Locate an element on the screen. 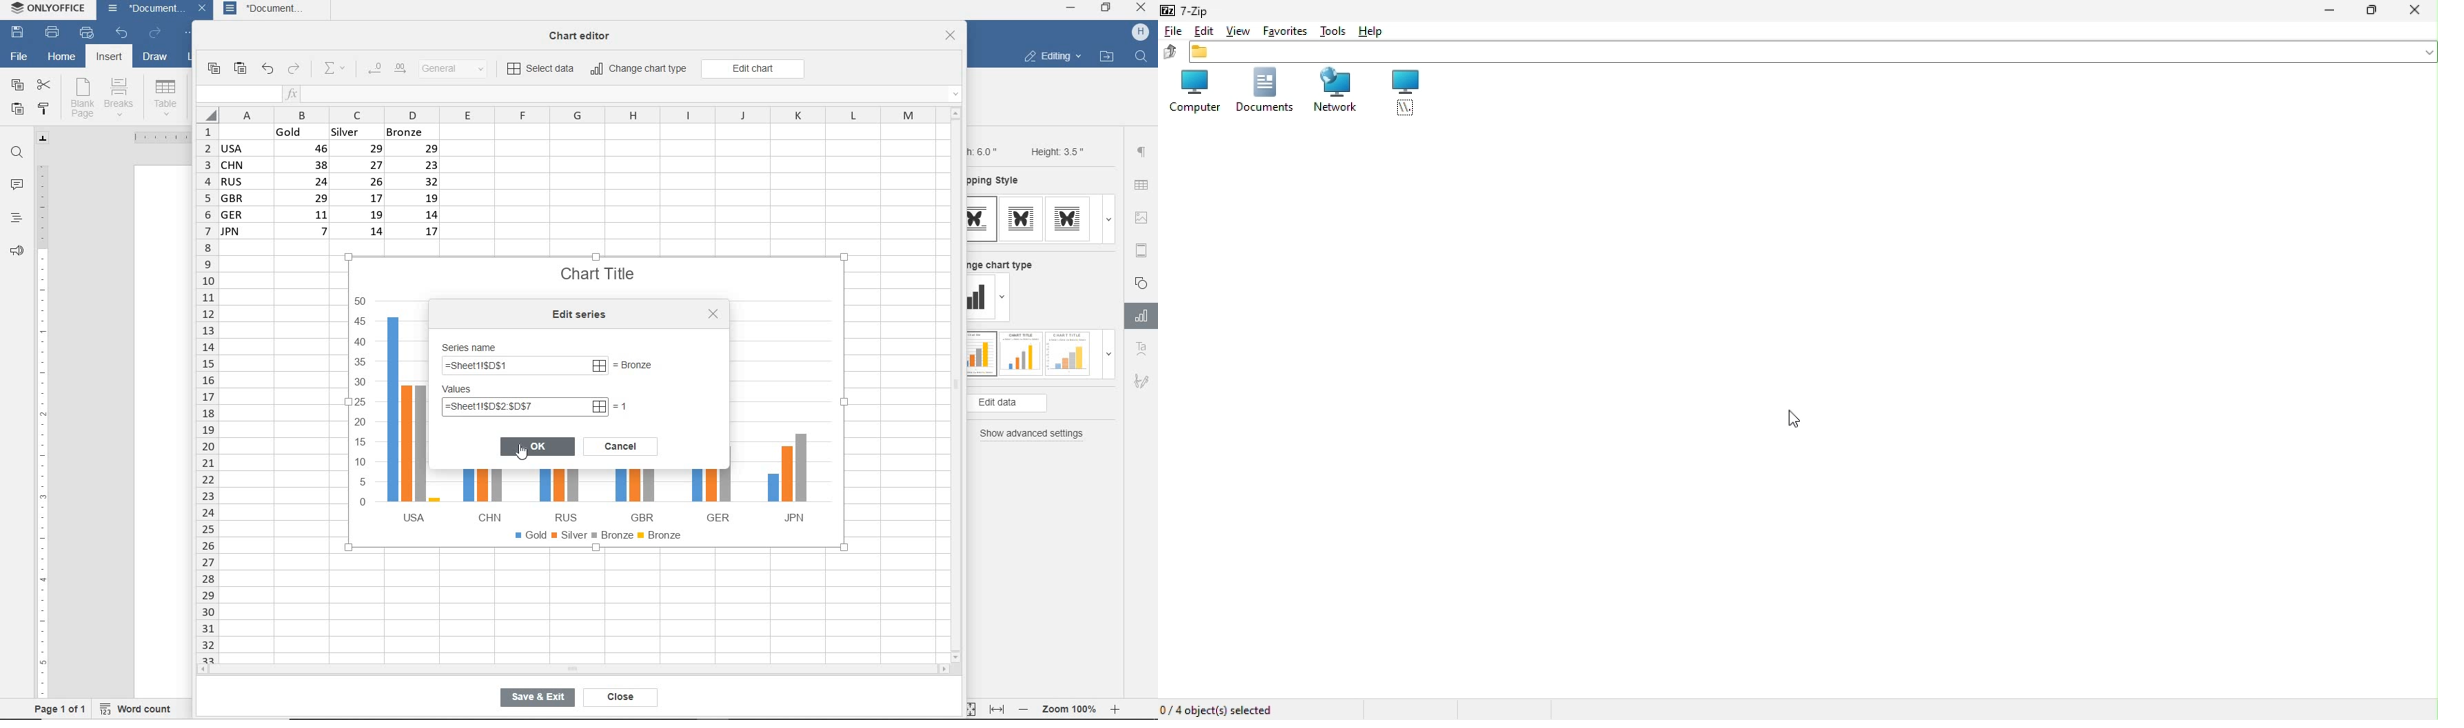 This screenshot has width=2464, height=728. data is located at coordinates (336, 186).